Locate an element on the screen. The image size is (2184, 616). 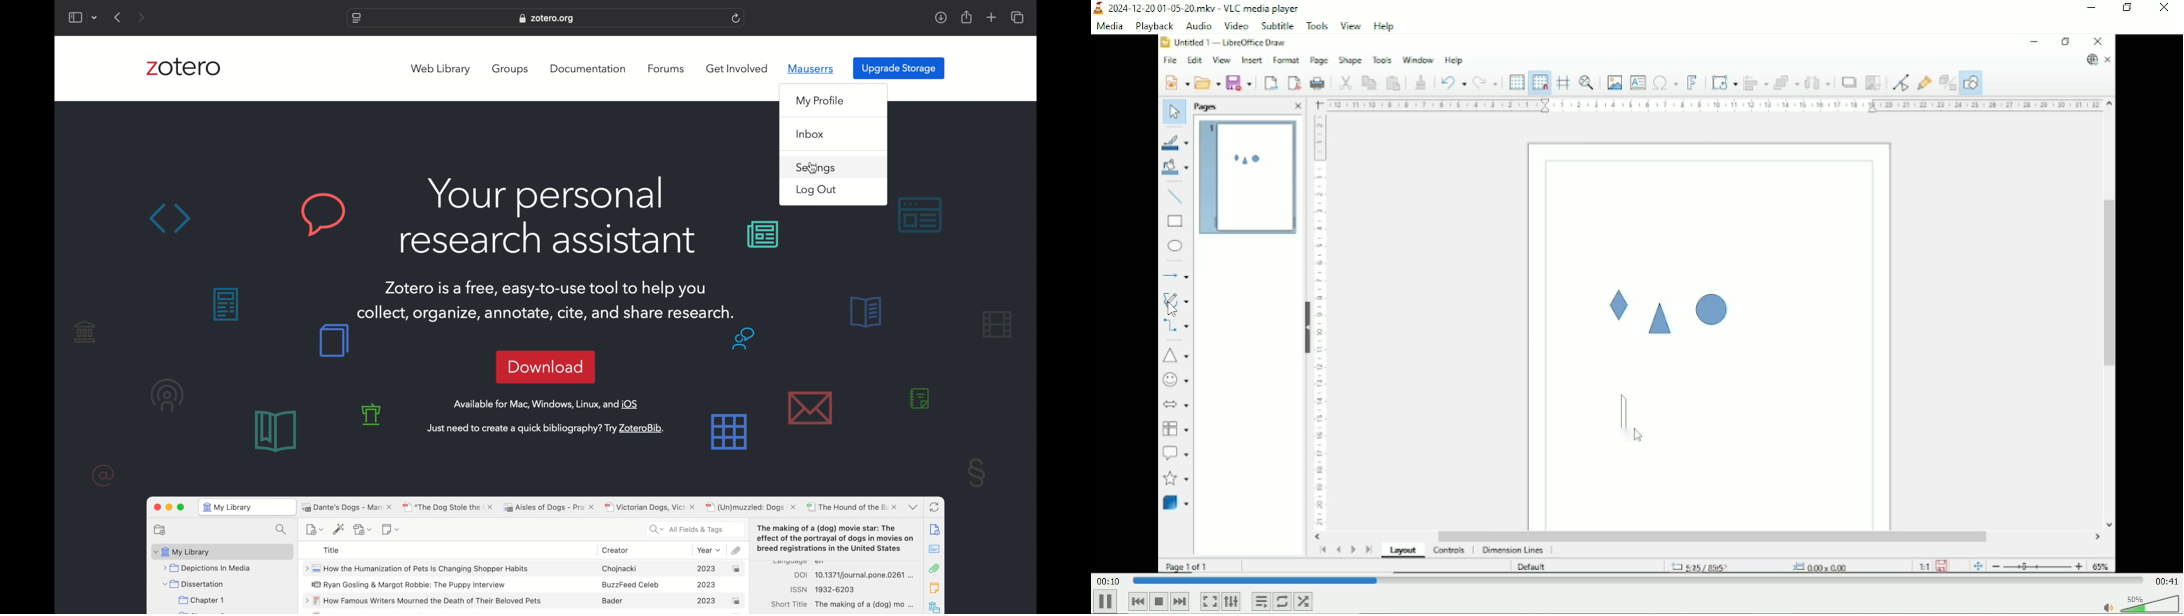
dropdown is located at coordinates (96, 17).